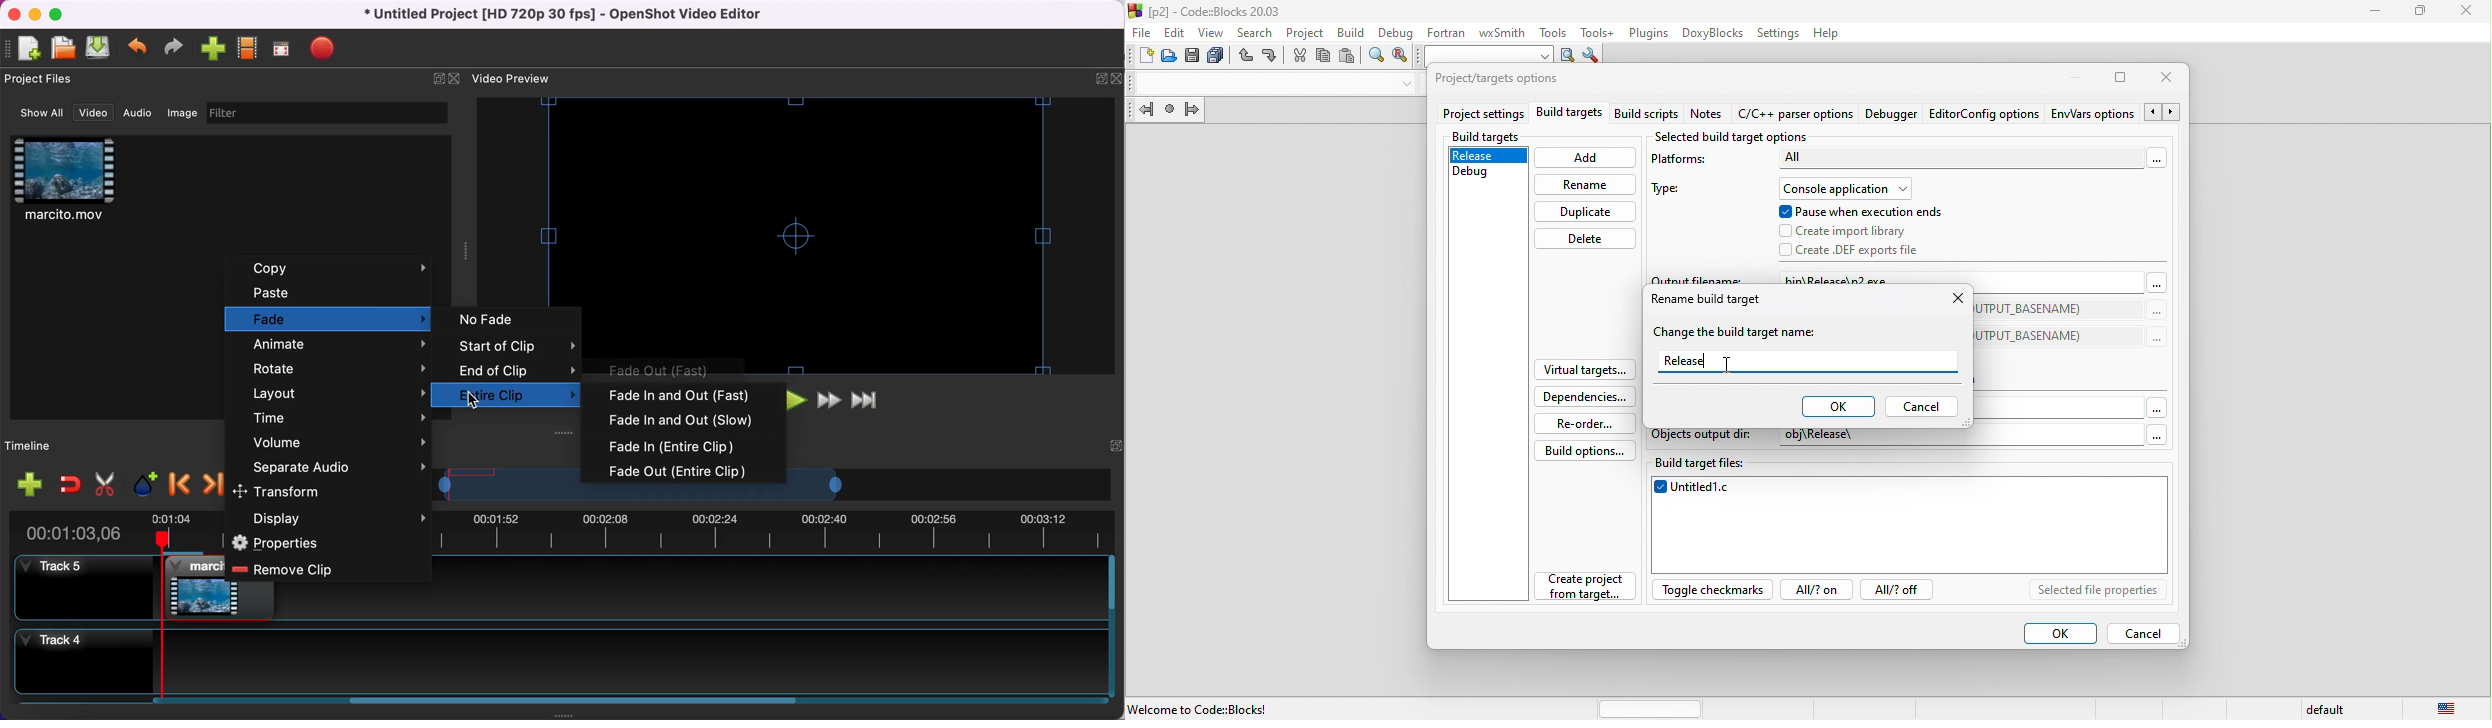 This screenshot has height=728, width=2492. I want to click on all?off, so click(1901, 591).